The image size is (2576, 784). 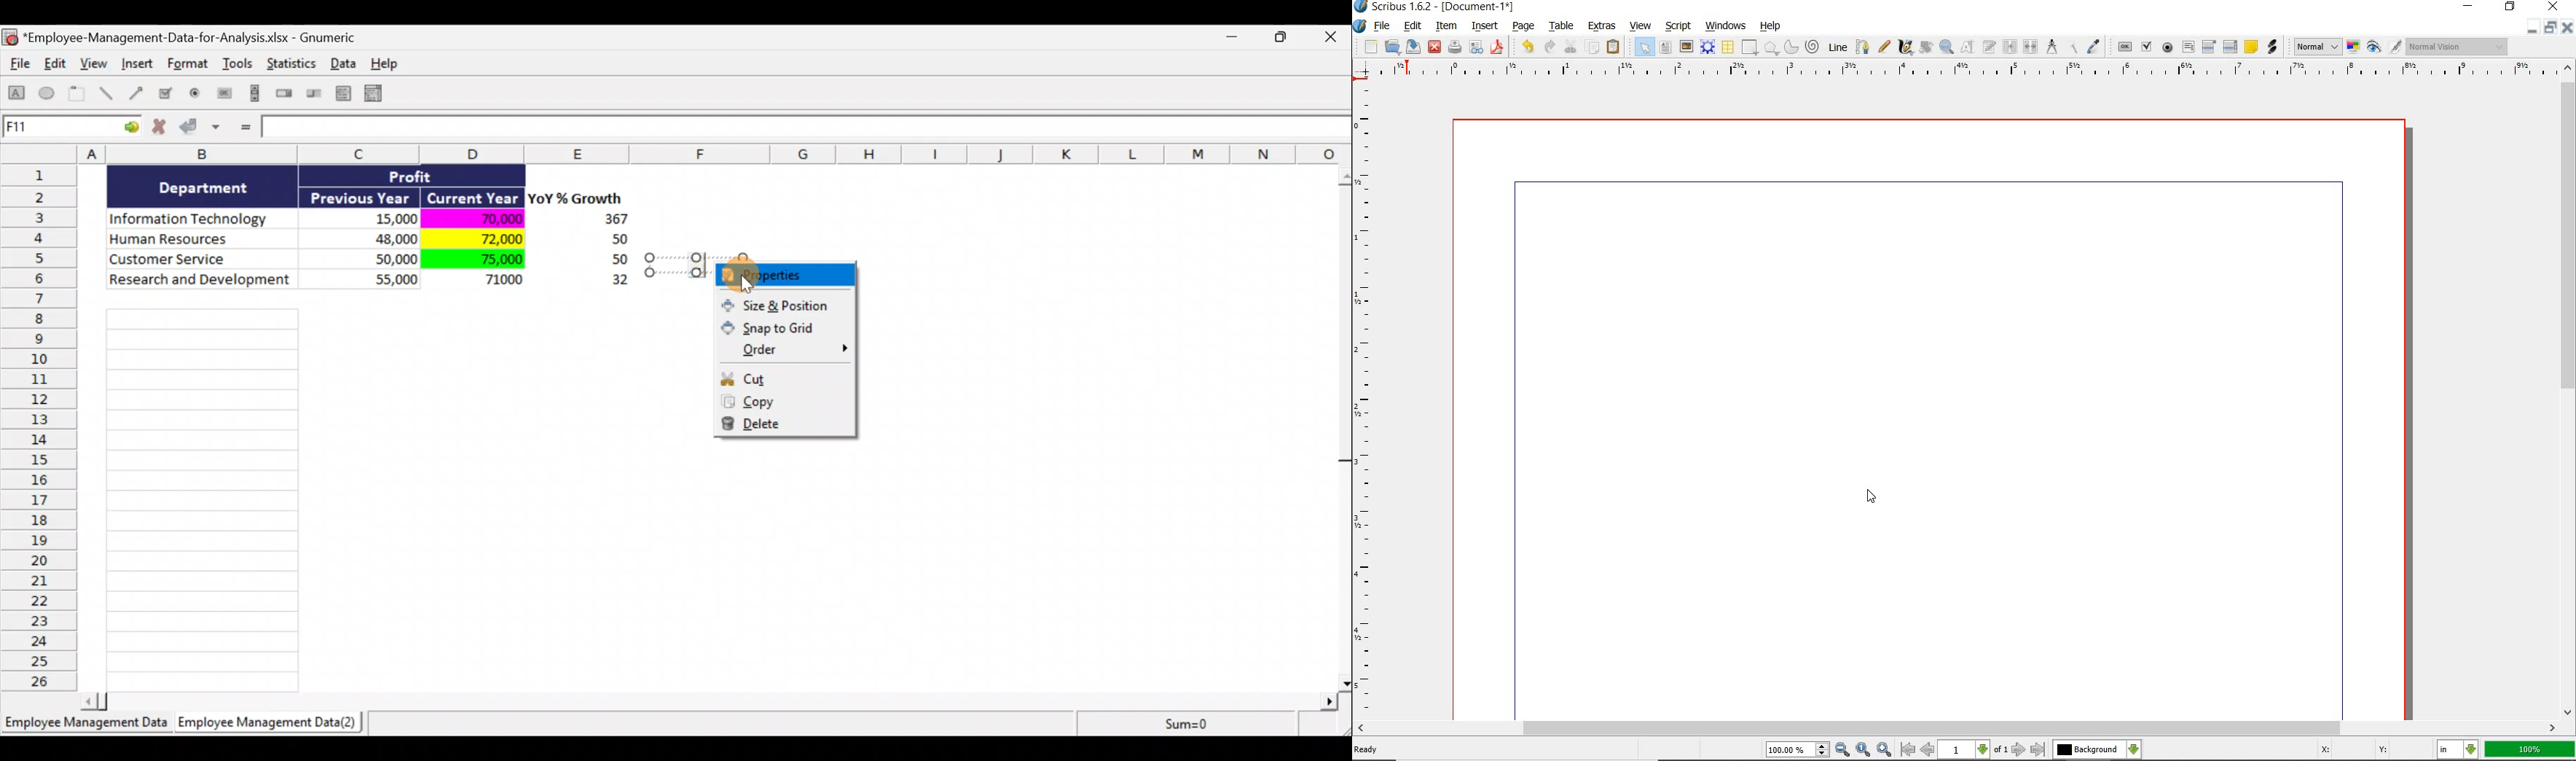 I want to click on table, so click(x=1562, y=25).